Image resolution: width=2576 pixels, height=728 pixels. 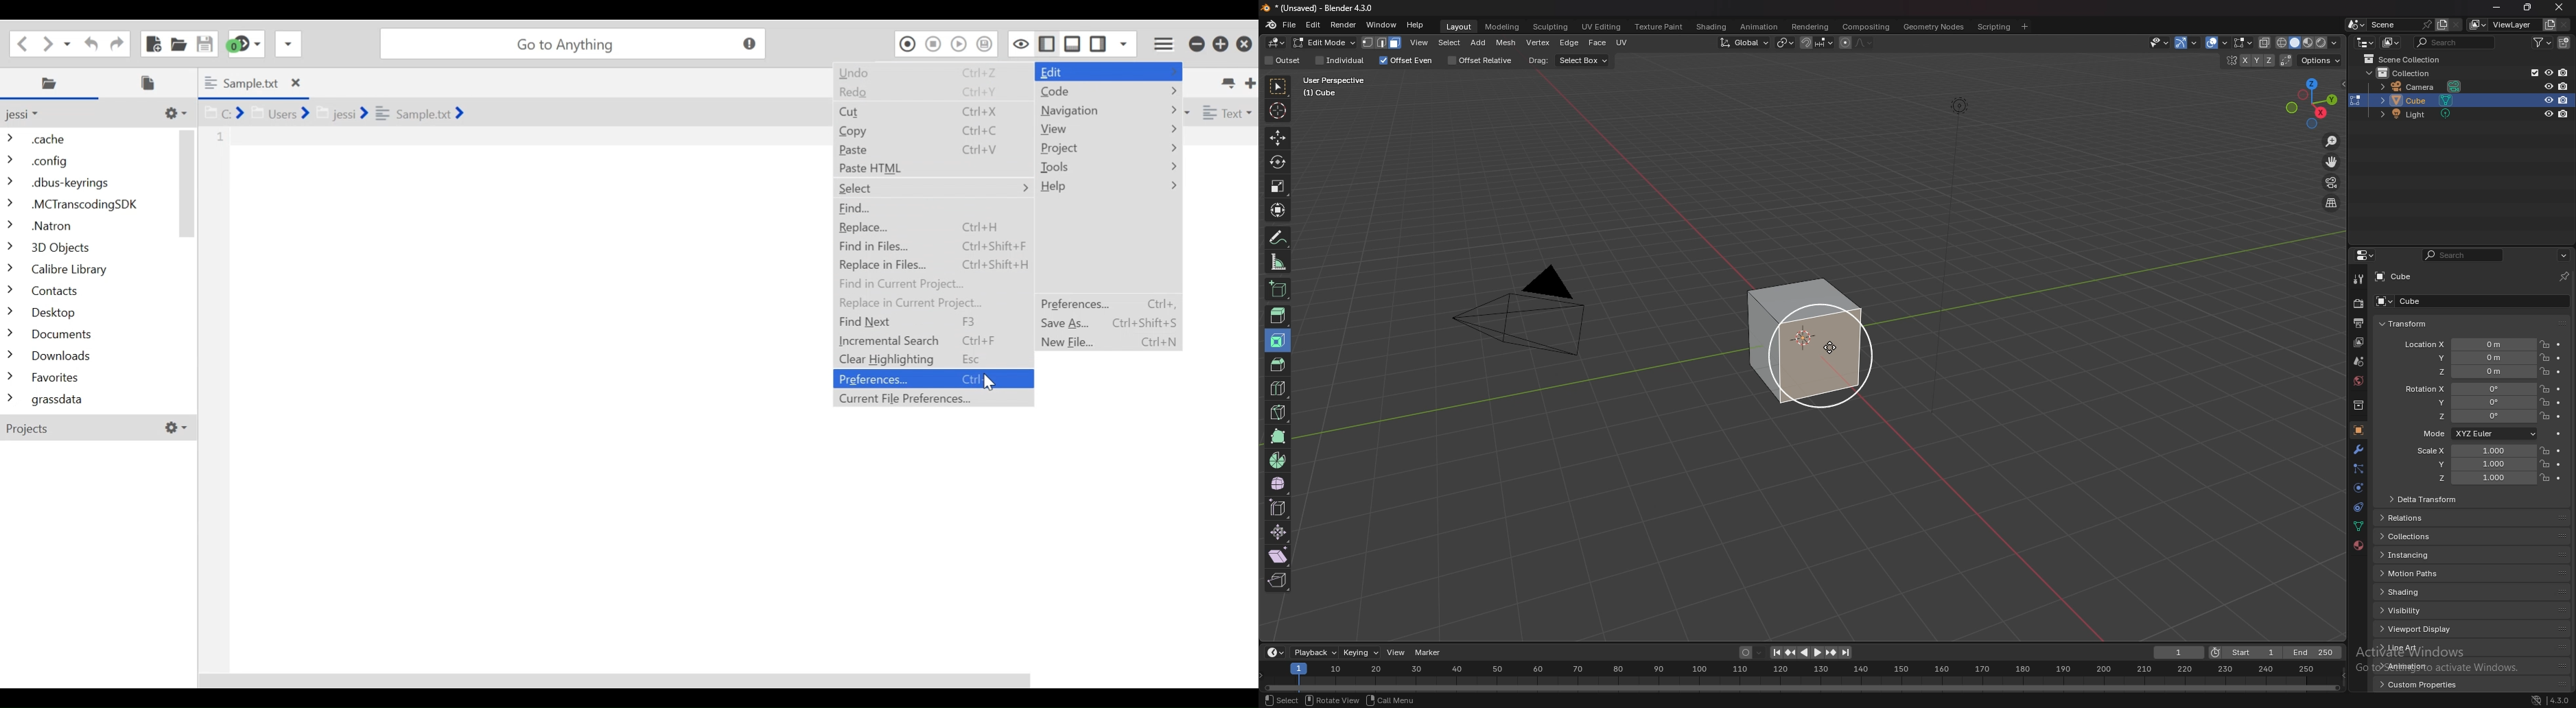 I want to click on disable in render, so click(x=2563, y=100).